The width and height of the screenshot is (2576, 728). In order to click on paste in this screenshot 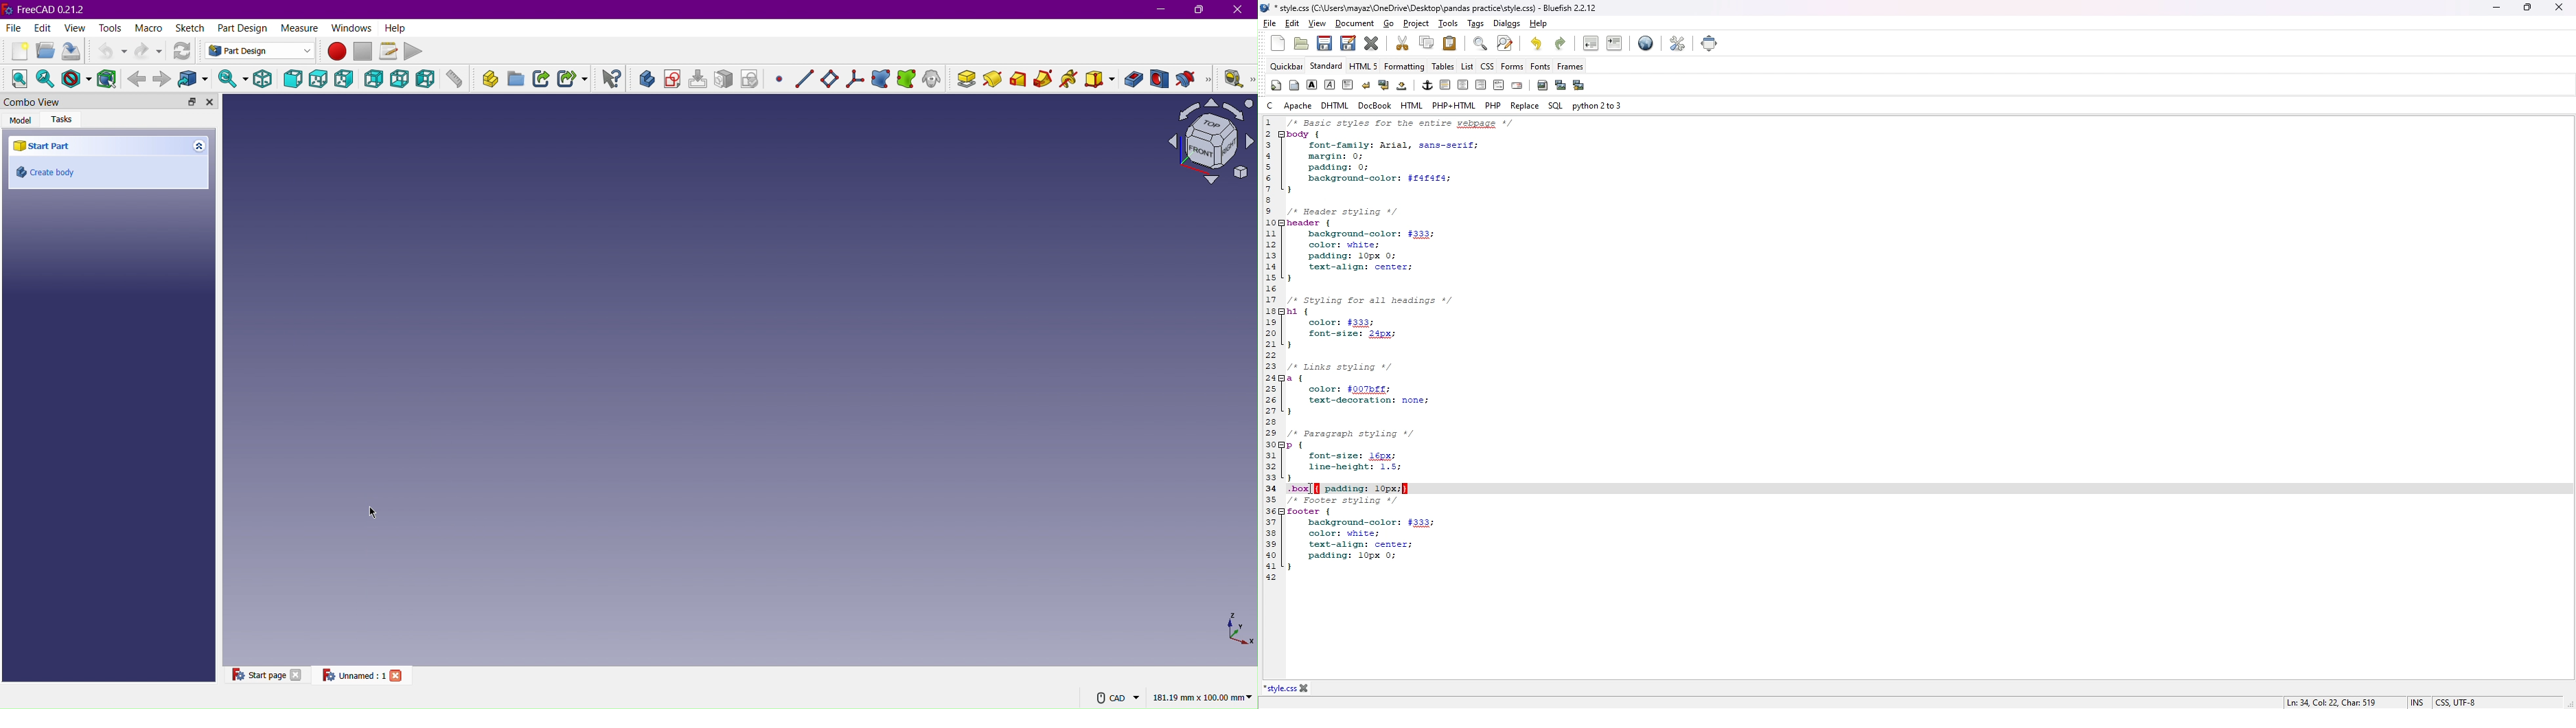, I will do `click(1450, 43)`.